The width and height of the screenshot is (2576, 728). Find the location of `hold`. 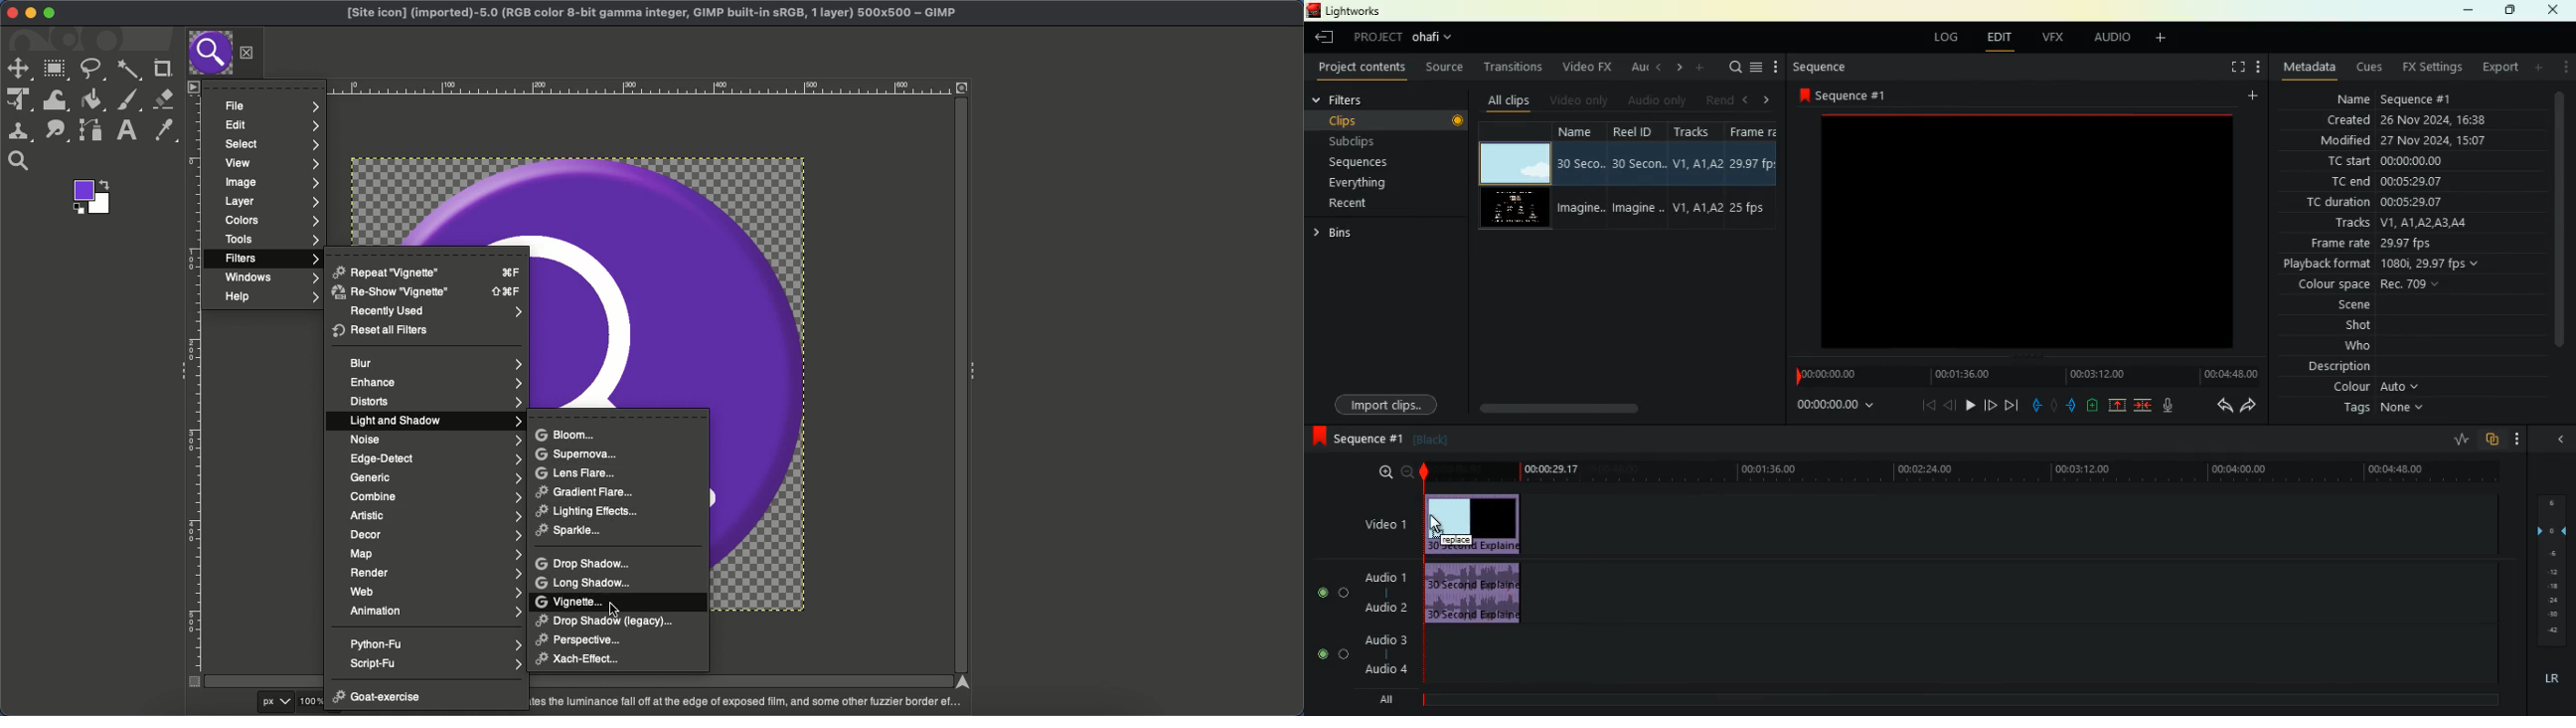

hold is located at coordinates (2053, 405).